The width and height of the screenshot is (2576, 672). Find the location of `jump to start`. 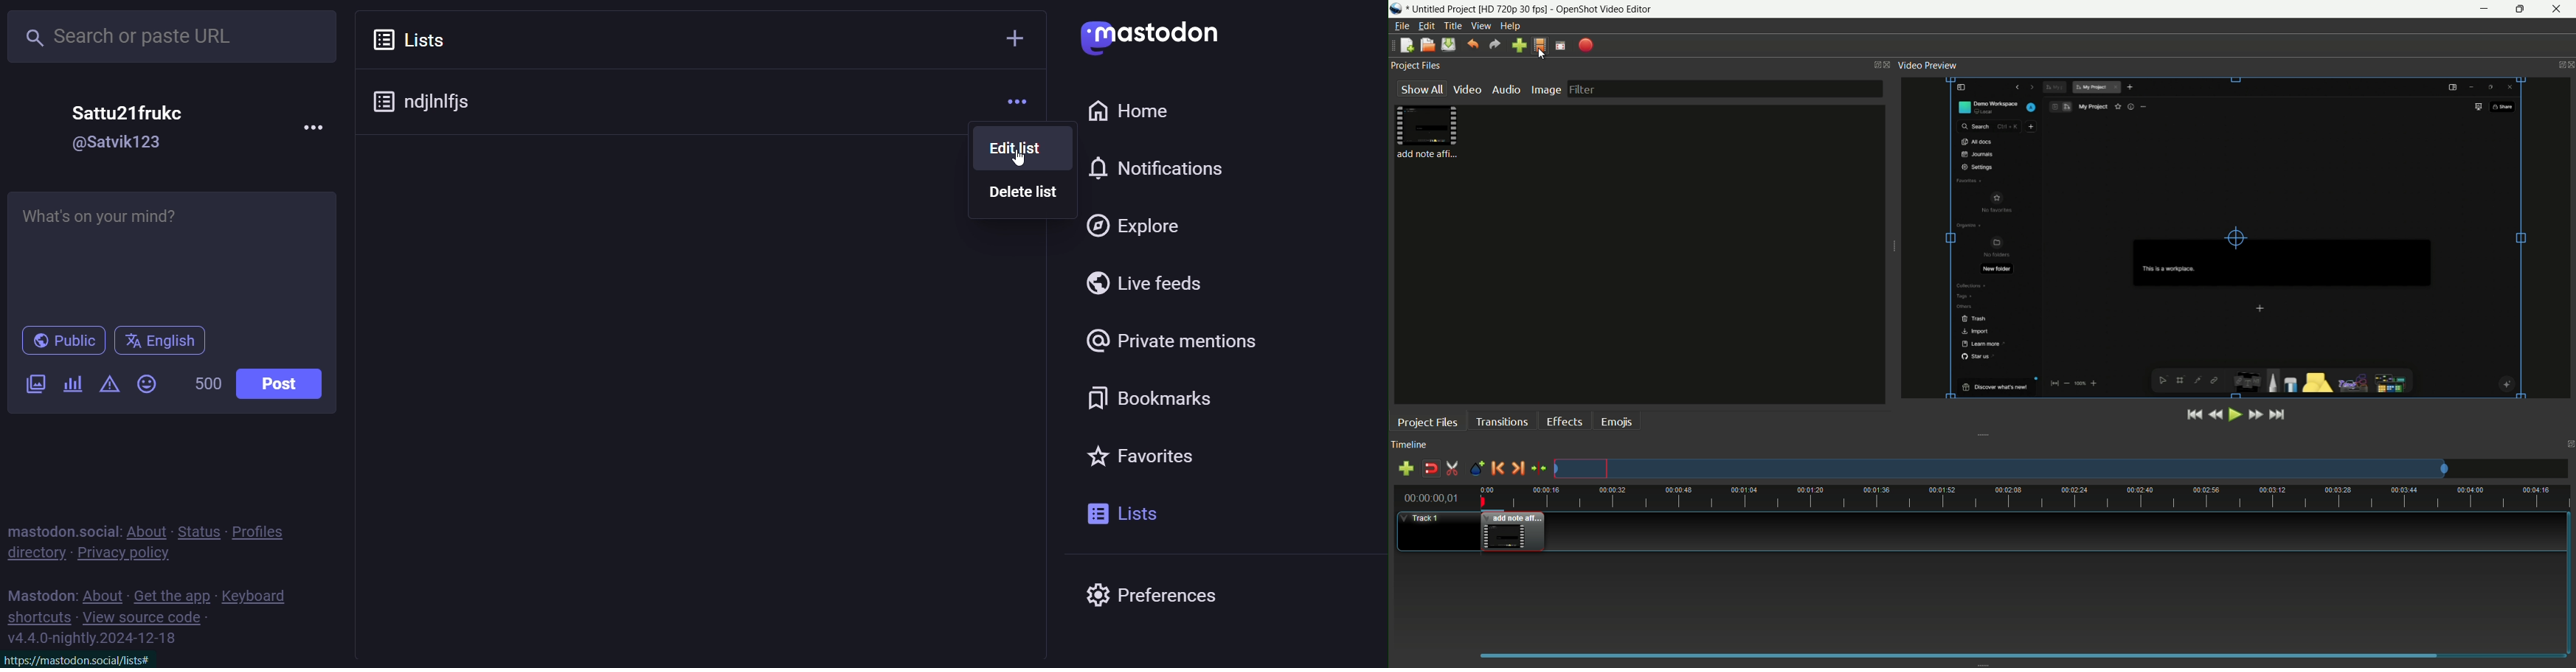

jump to start is located at coordinates (2192, 415).